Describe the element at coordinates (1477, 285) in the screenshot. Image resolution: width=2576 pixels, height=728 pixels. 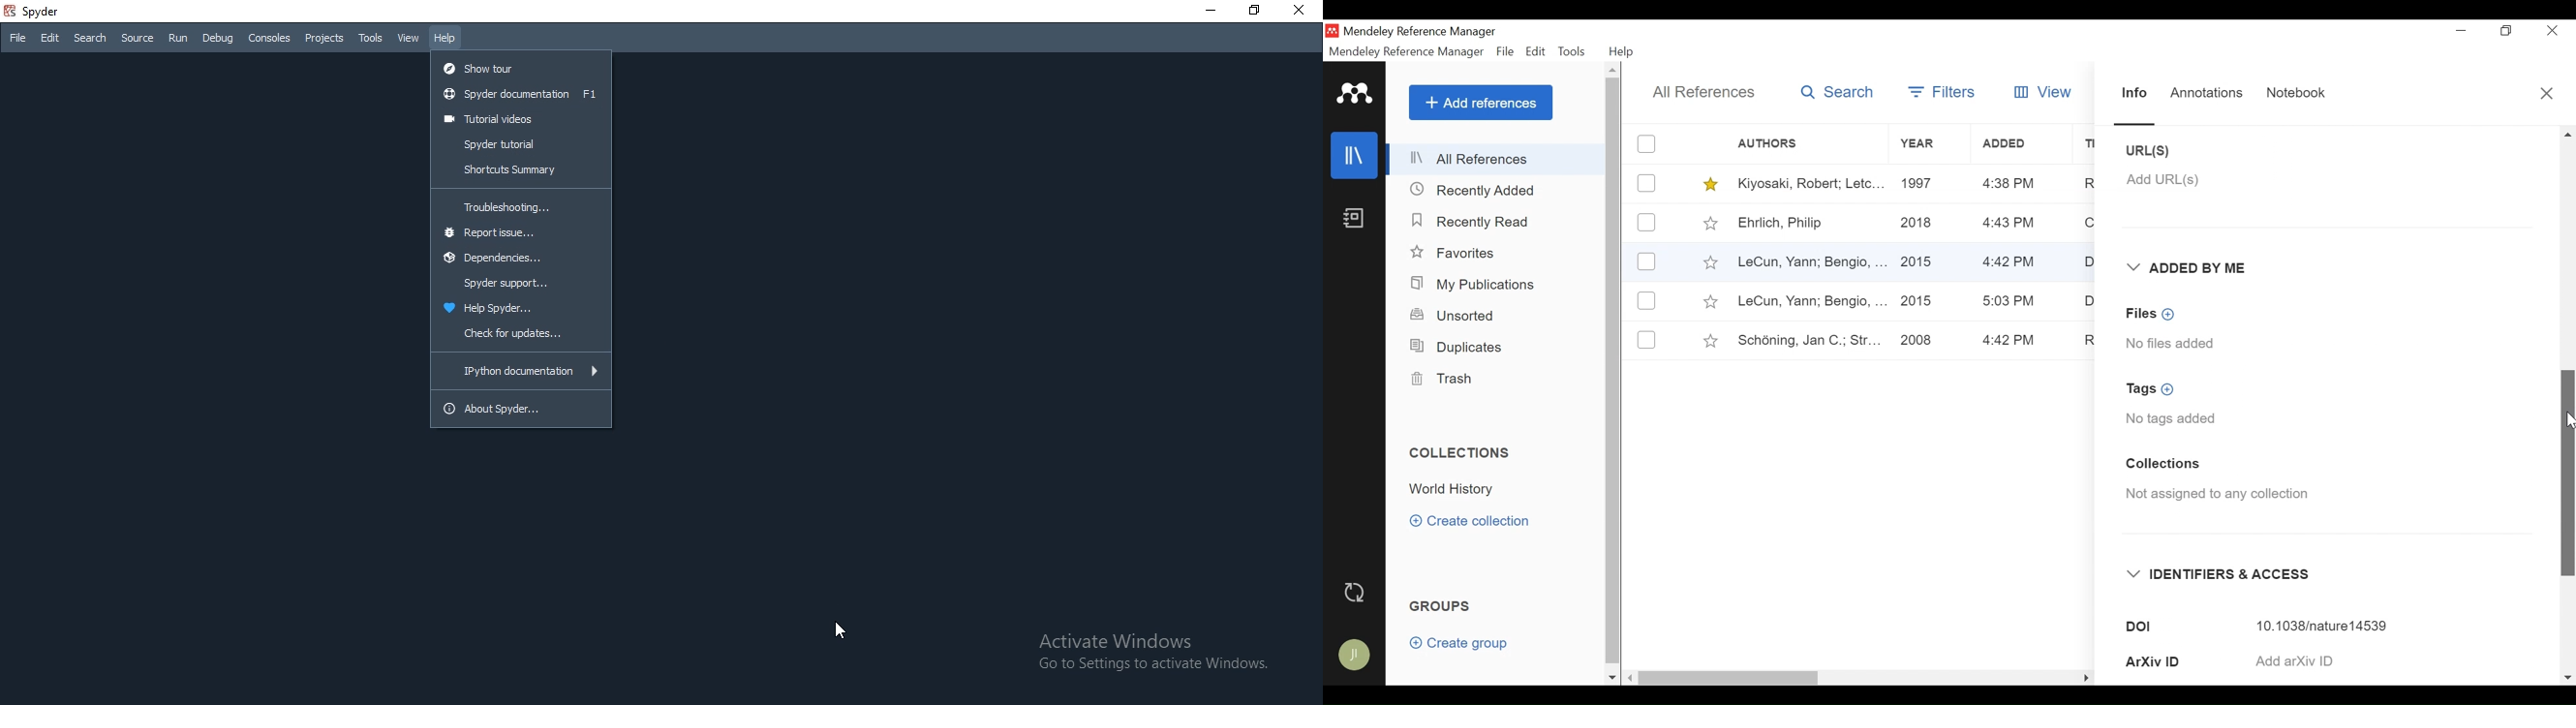
I see `My Publications` at that location.